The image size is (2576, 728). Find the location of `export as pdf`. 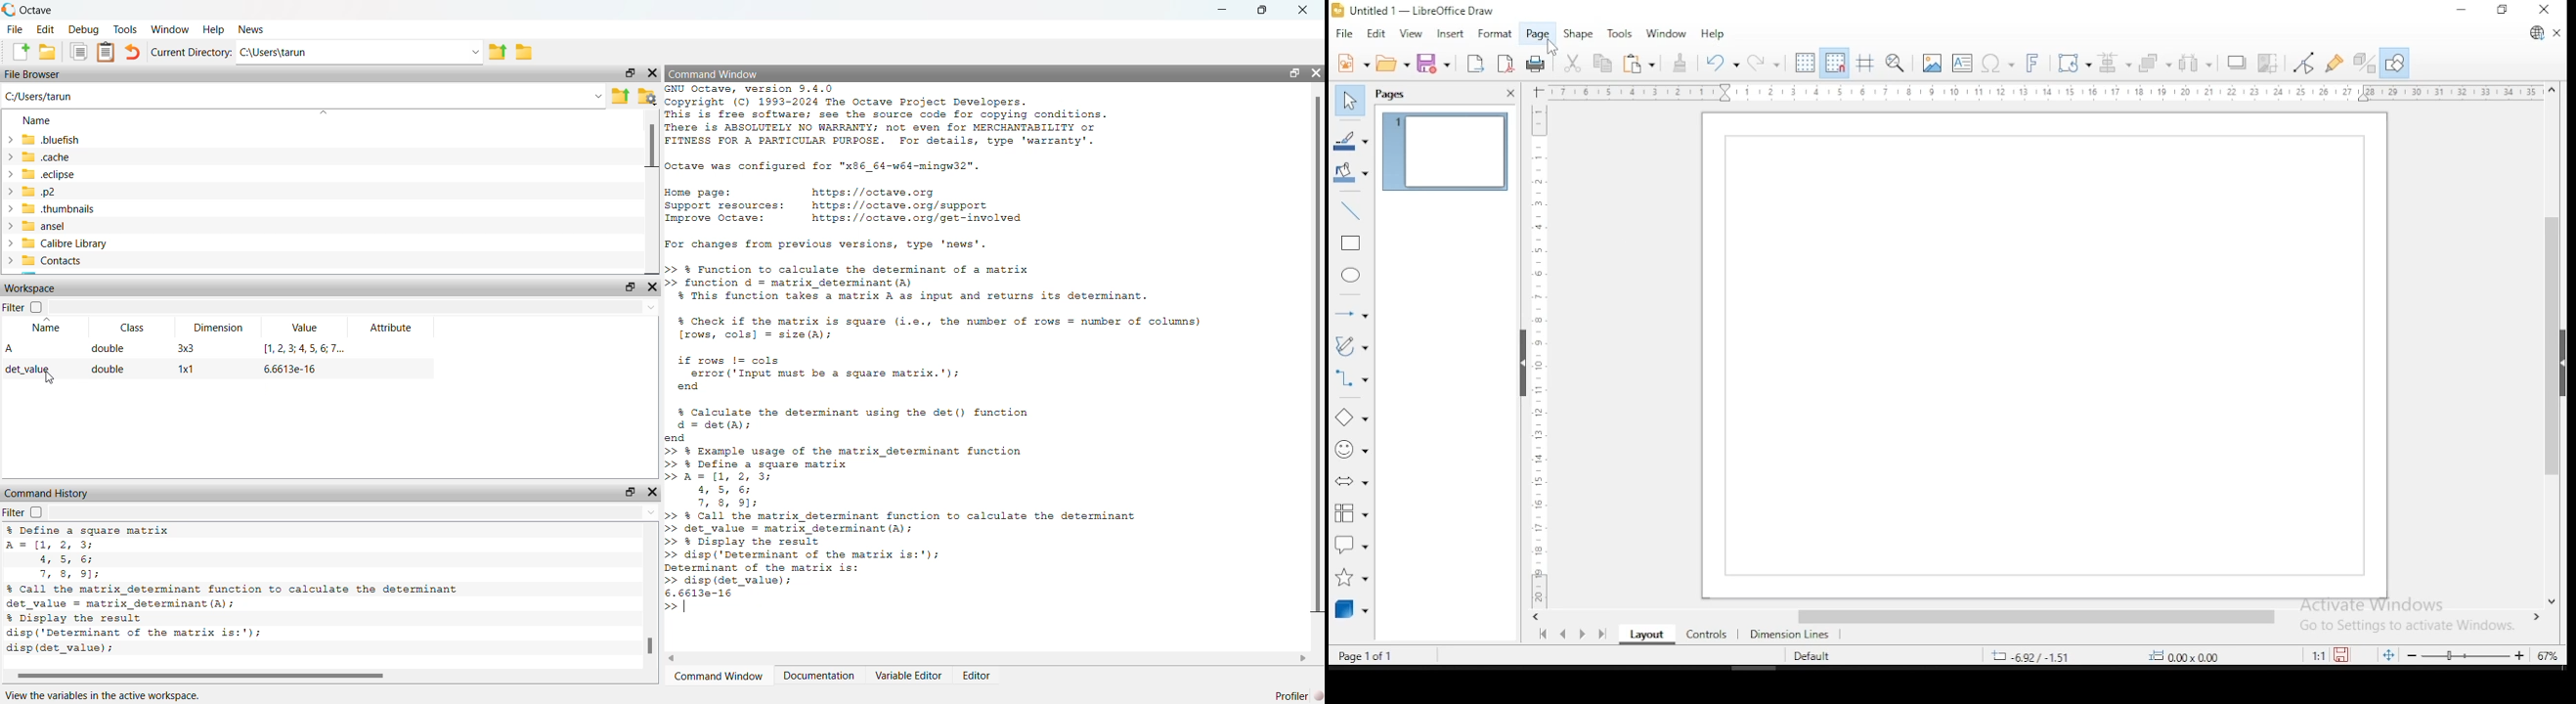

export as pdf is located at coordinates (1505, 65).